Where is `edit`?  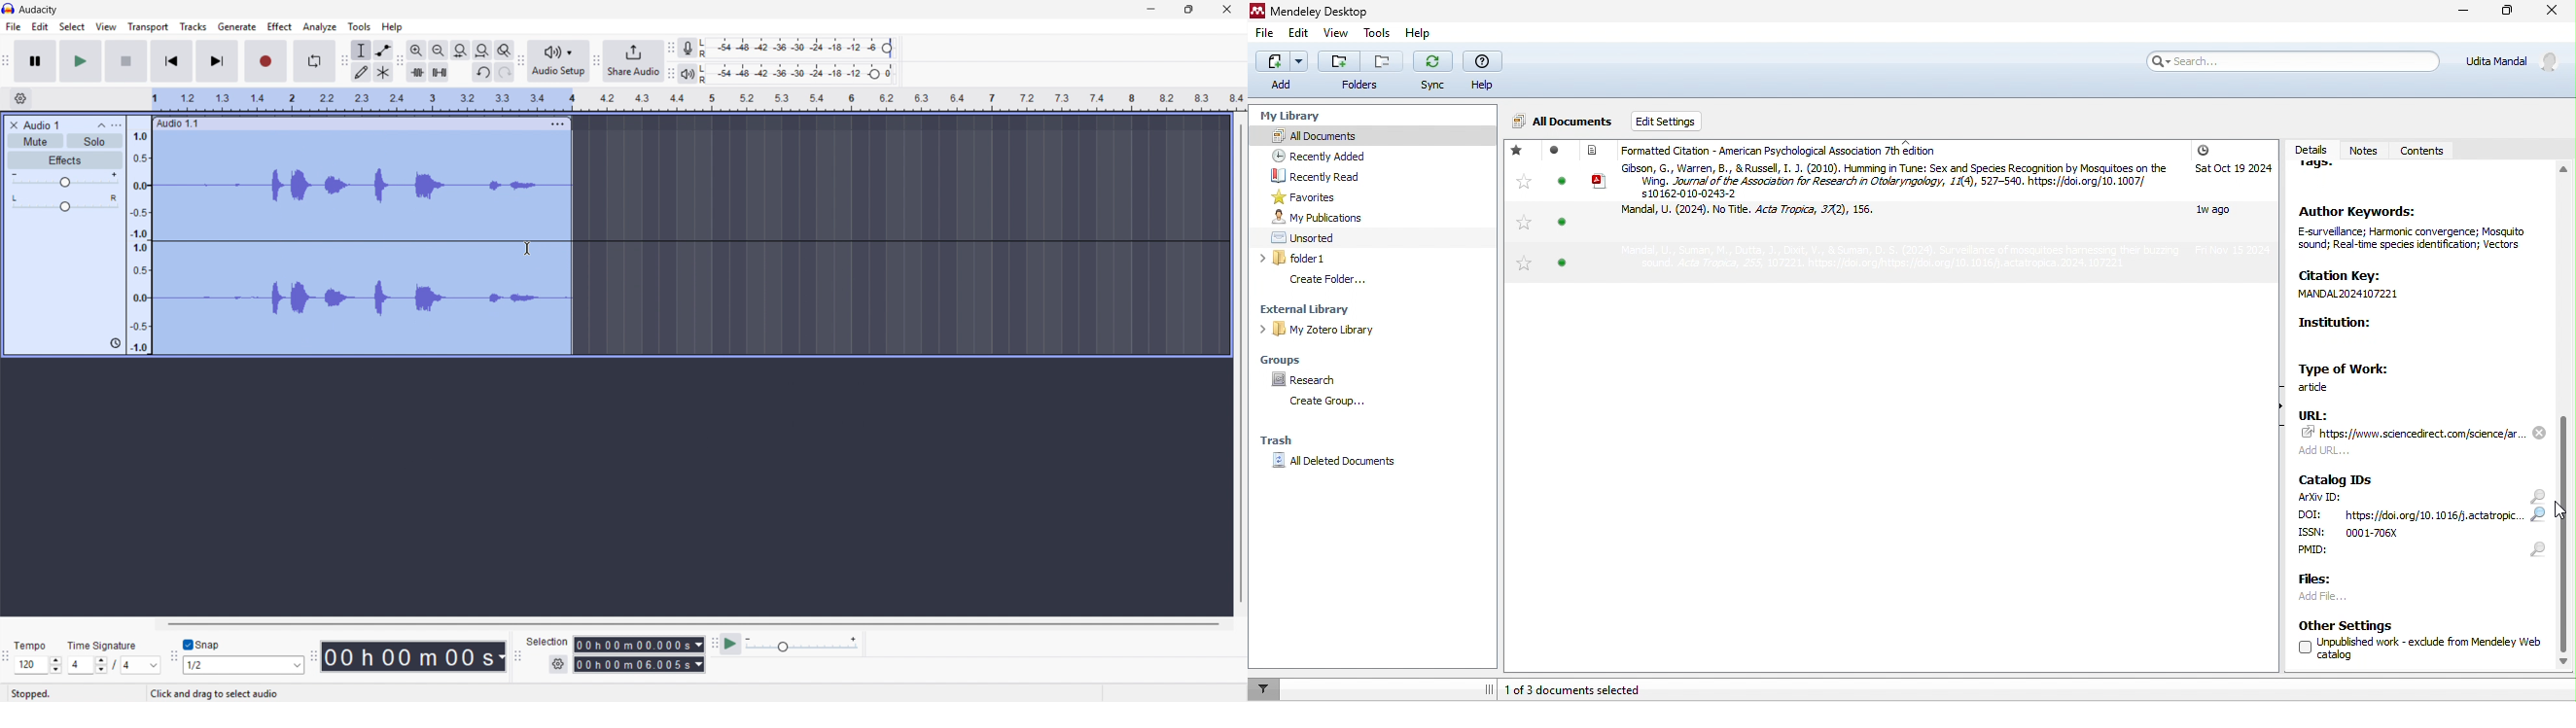 edit is located at coordinates (1299, 34).